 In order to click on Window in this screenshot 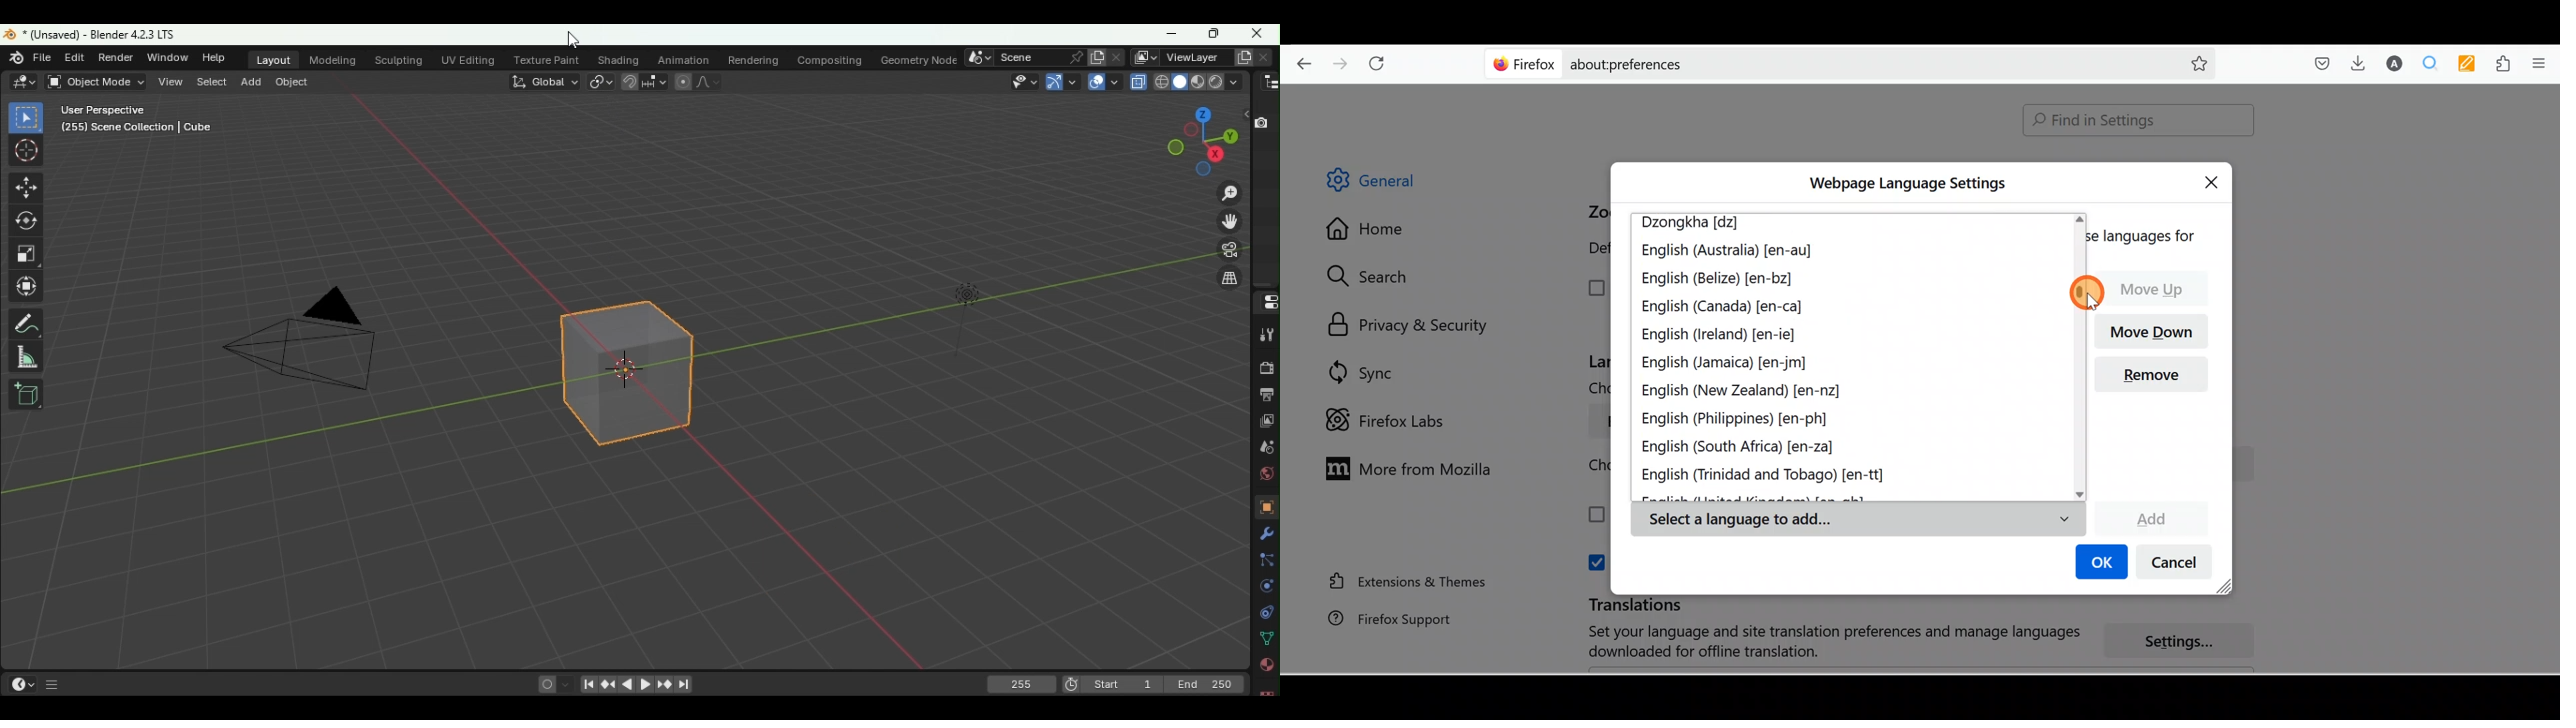, I will do `click(164, 57)`.